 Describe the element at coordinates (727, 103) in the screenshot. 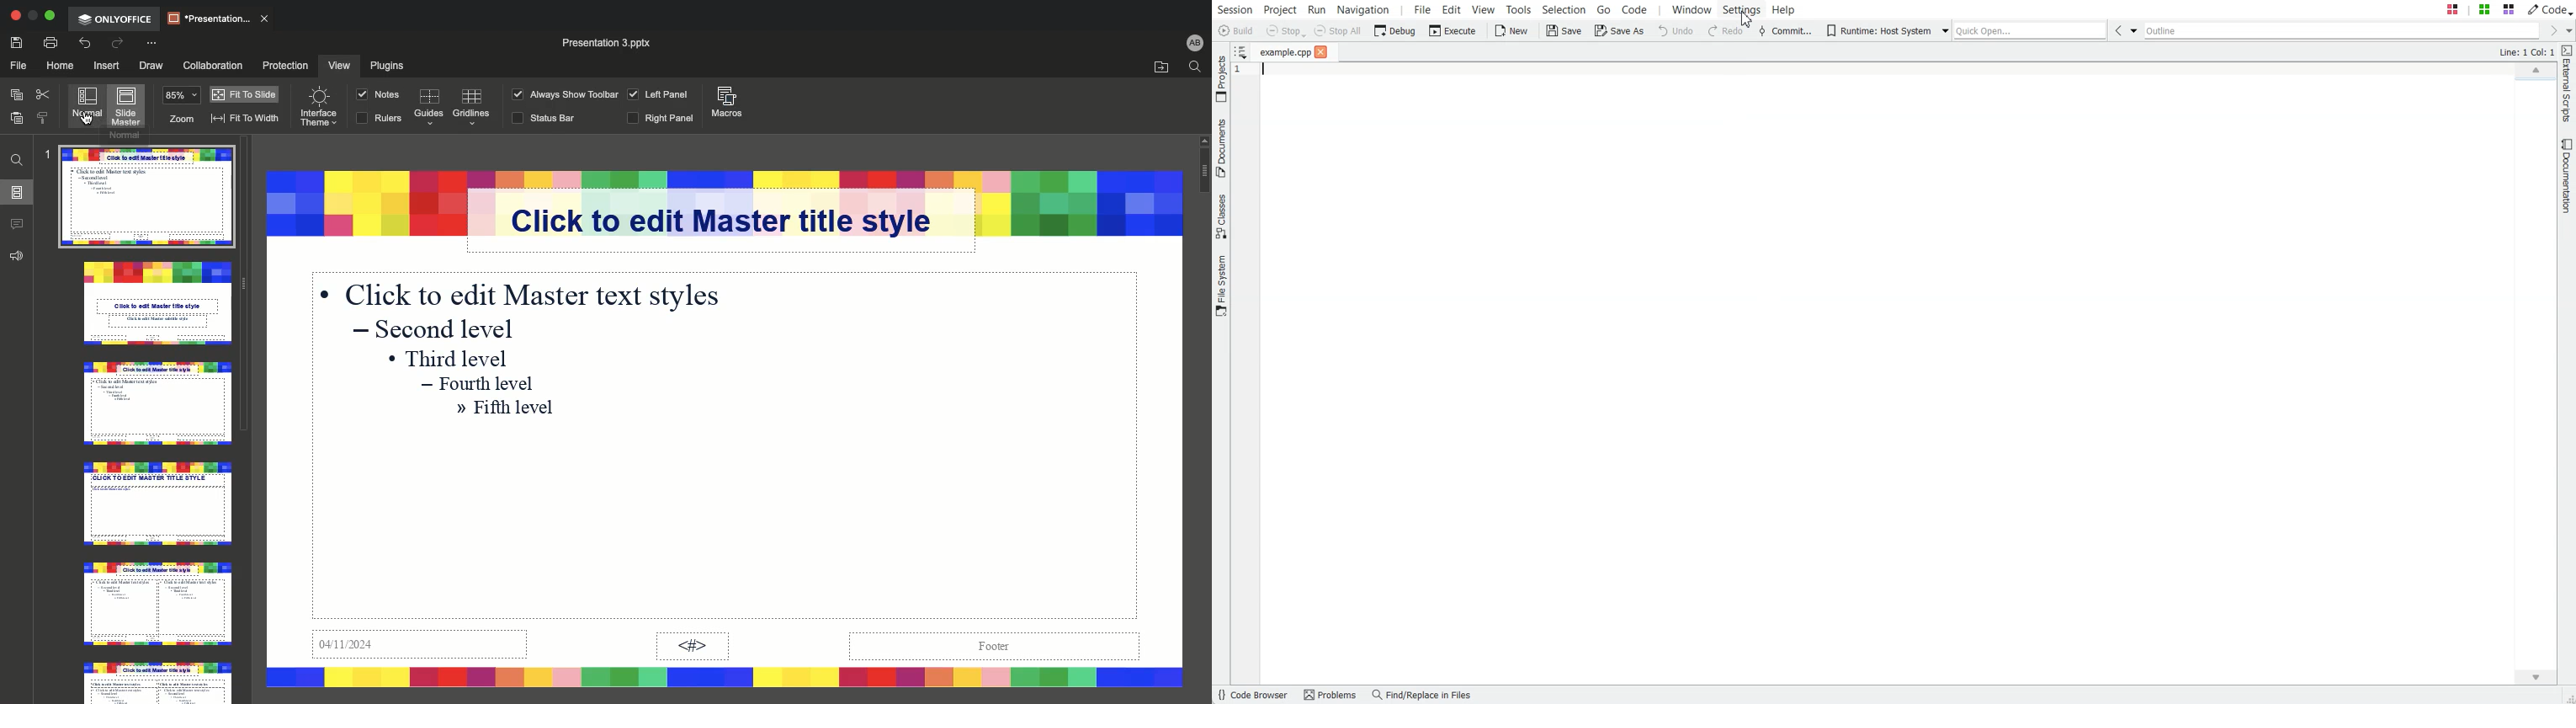

I see `Macros` at that location.